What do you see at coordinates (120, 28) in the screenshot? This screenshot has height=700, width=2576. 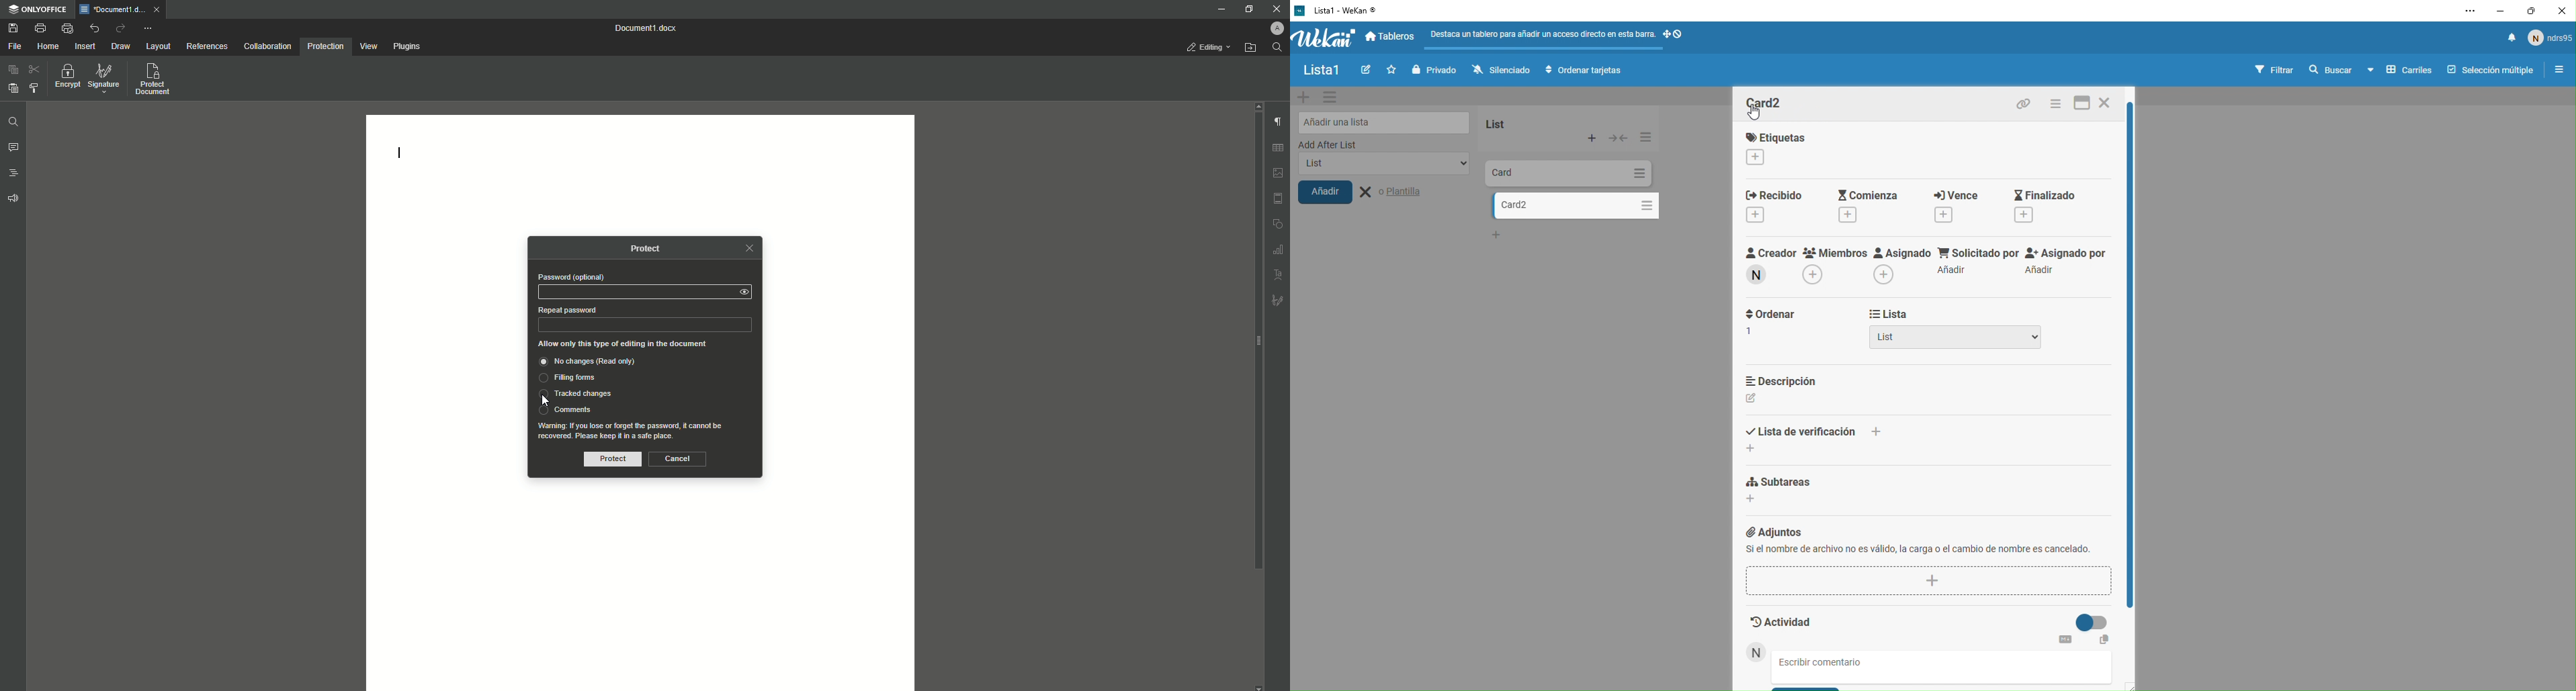 I see `Redo` at bounding box center [120, 28].